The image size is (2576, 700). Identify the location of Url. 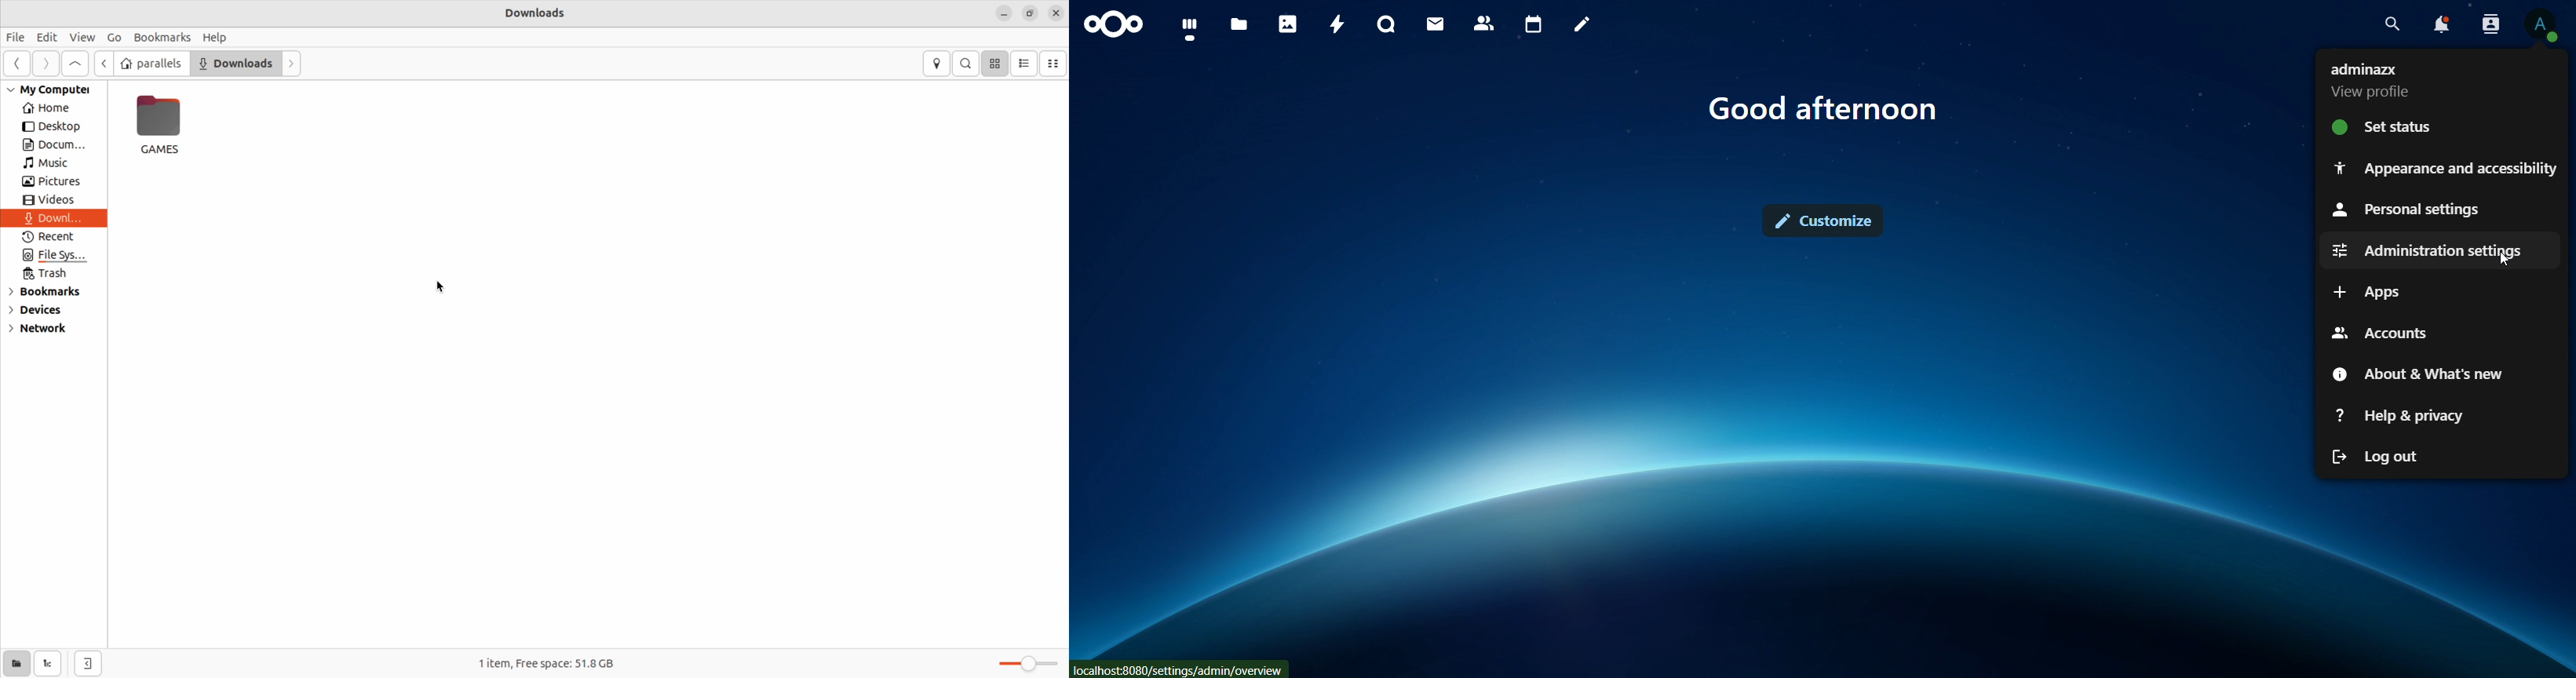
(1178, 671).